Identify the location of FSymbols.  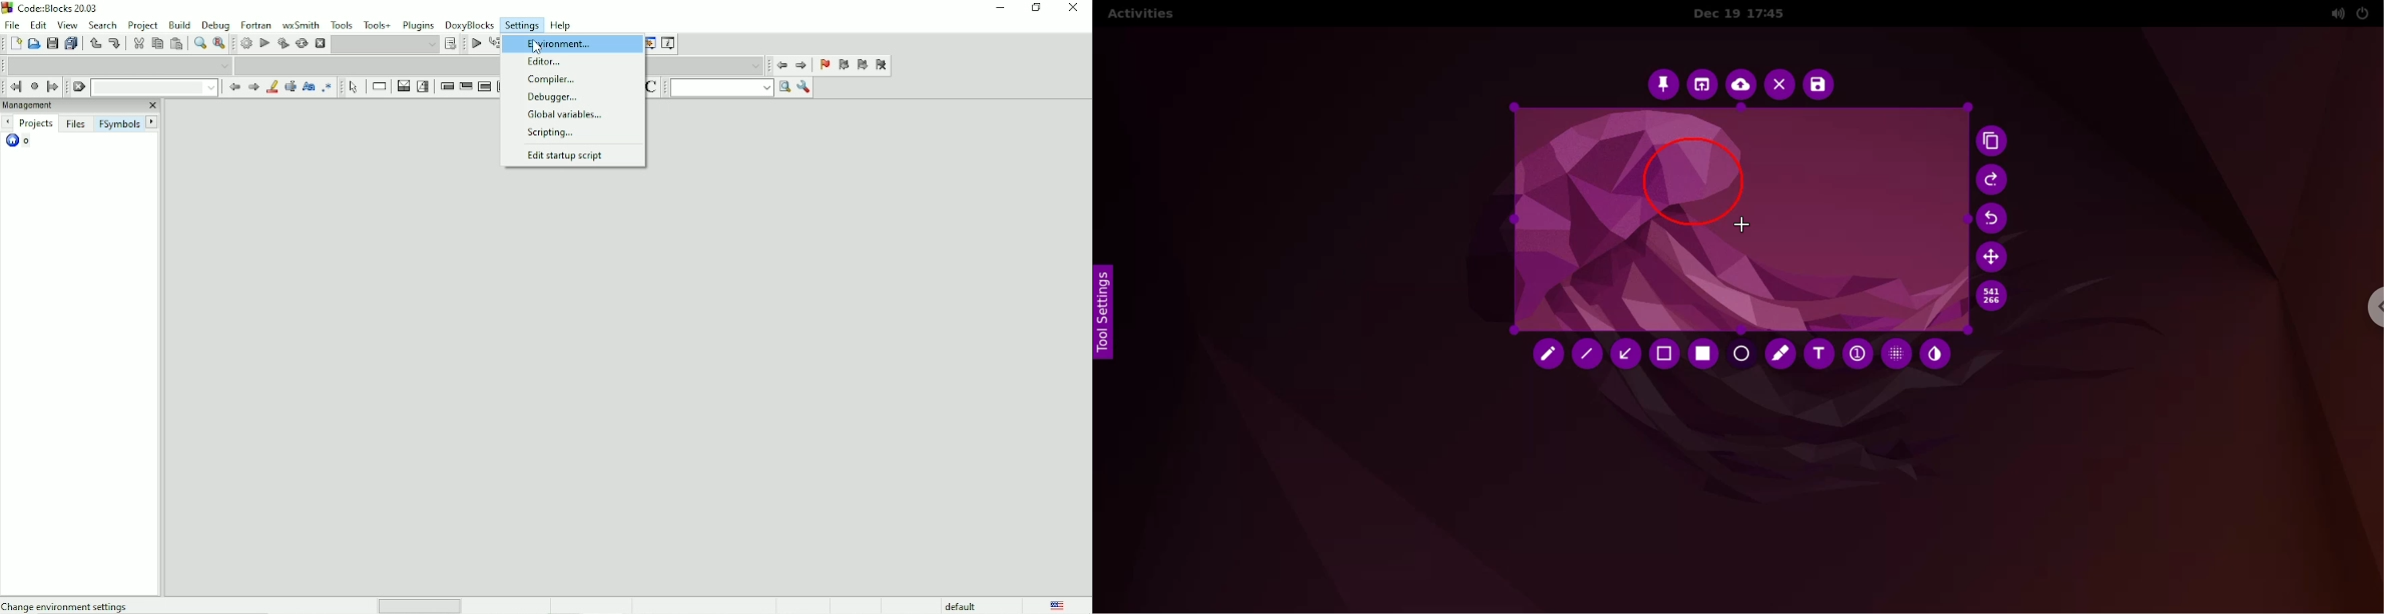
(119, 124).